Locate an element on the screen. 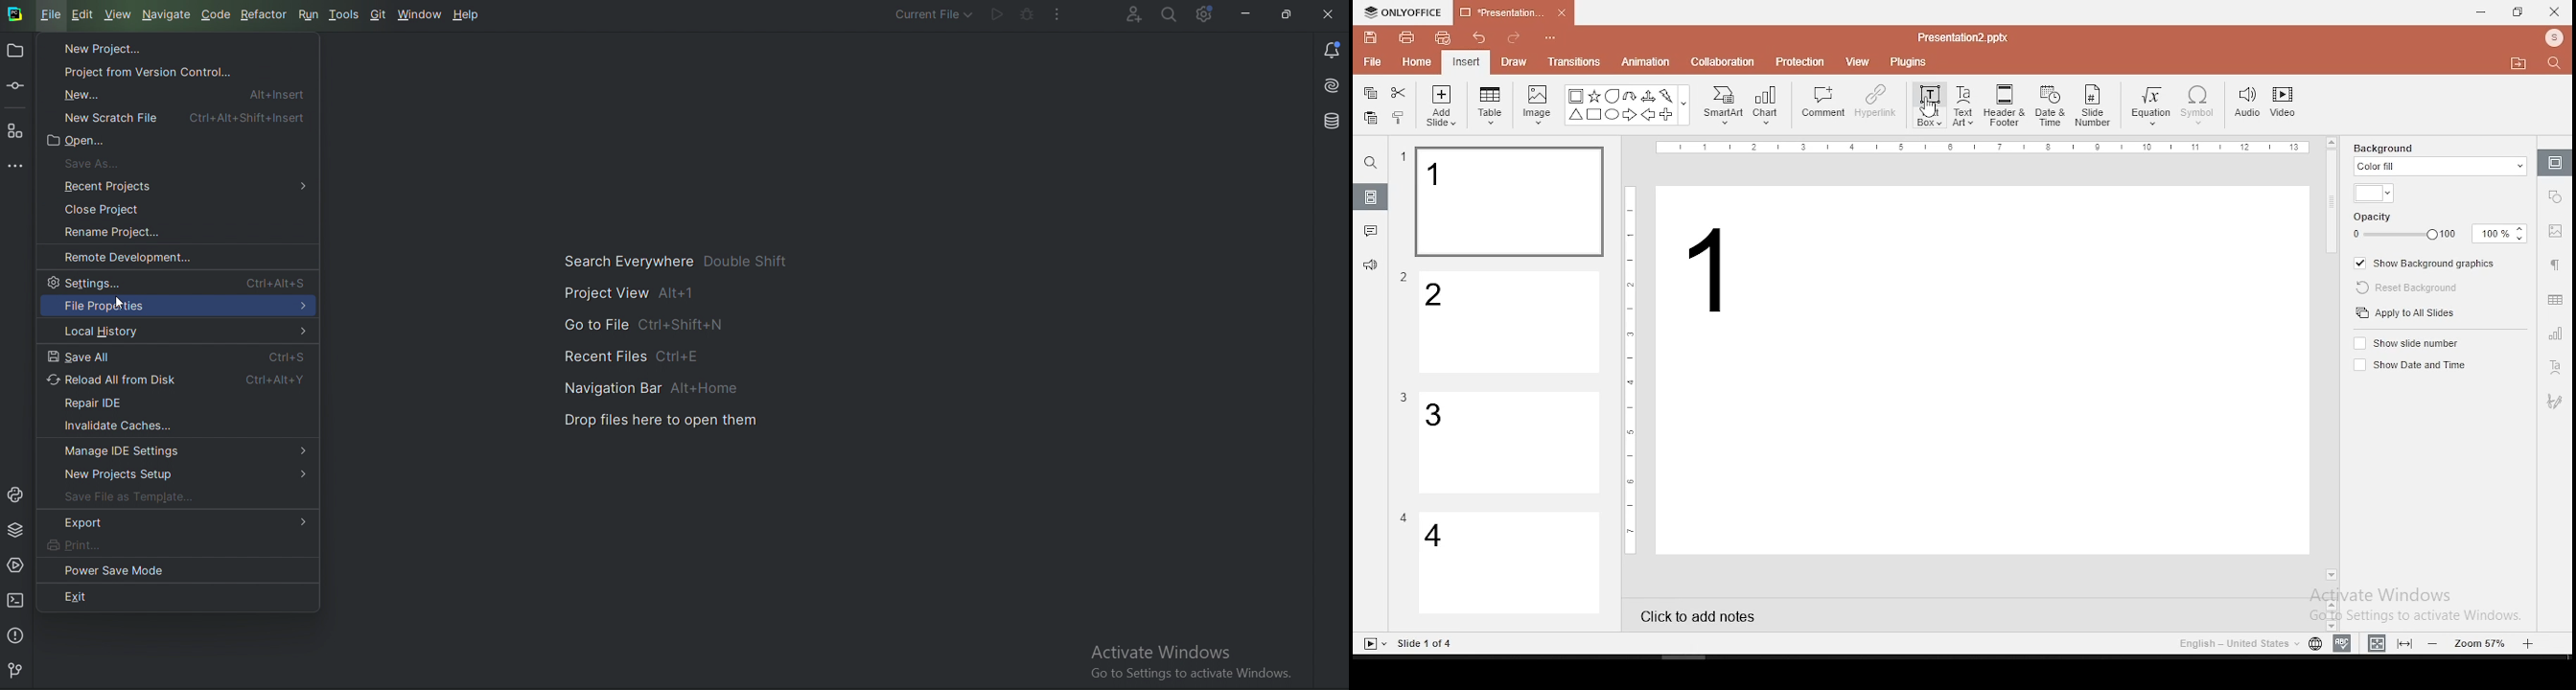 The image size is (2576, 700). fit to slide is located at coordinates (2407, 642).